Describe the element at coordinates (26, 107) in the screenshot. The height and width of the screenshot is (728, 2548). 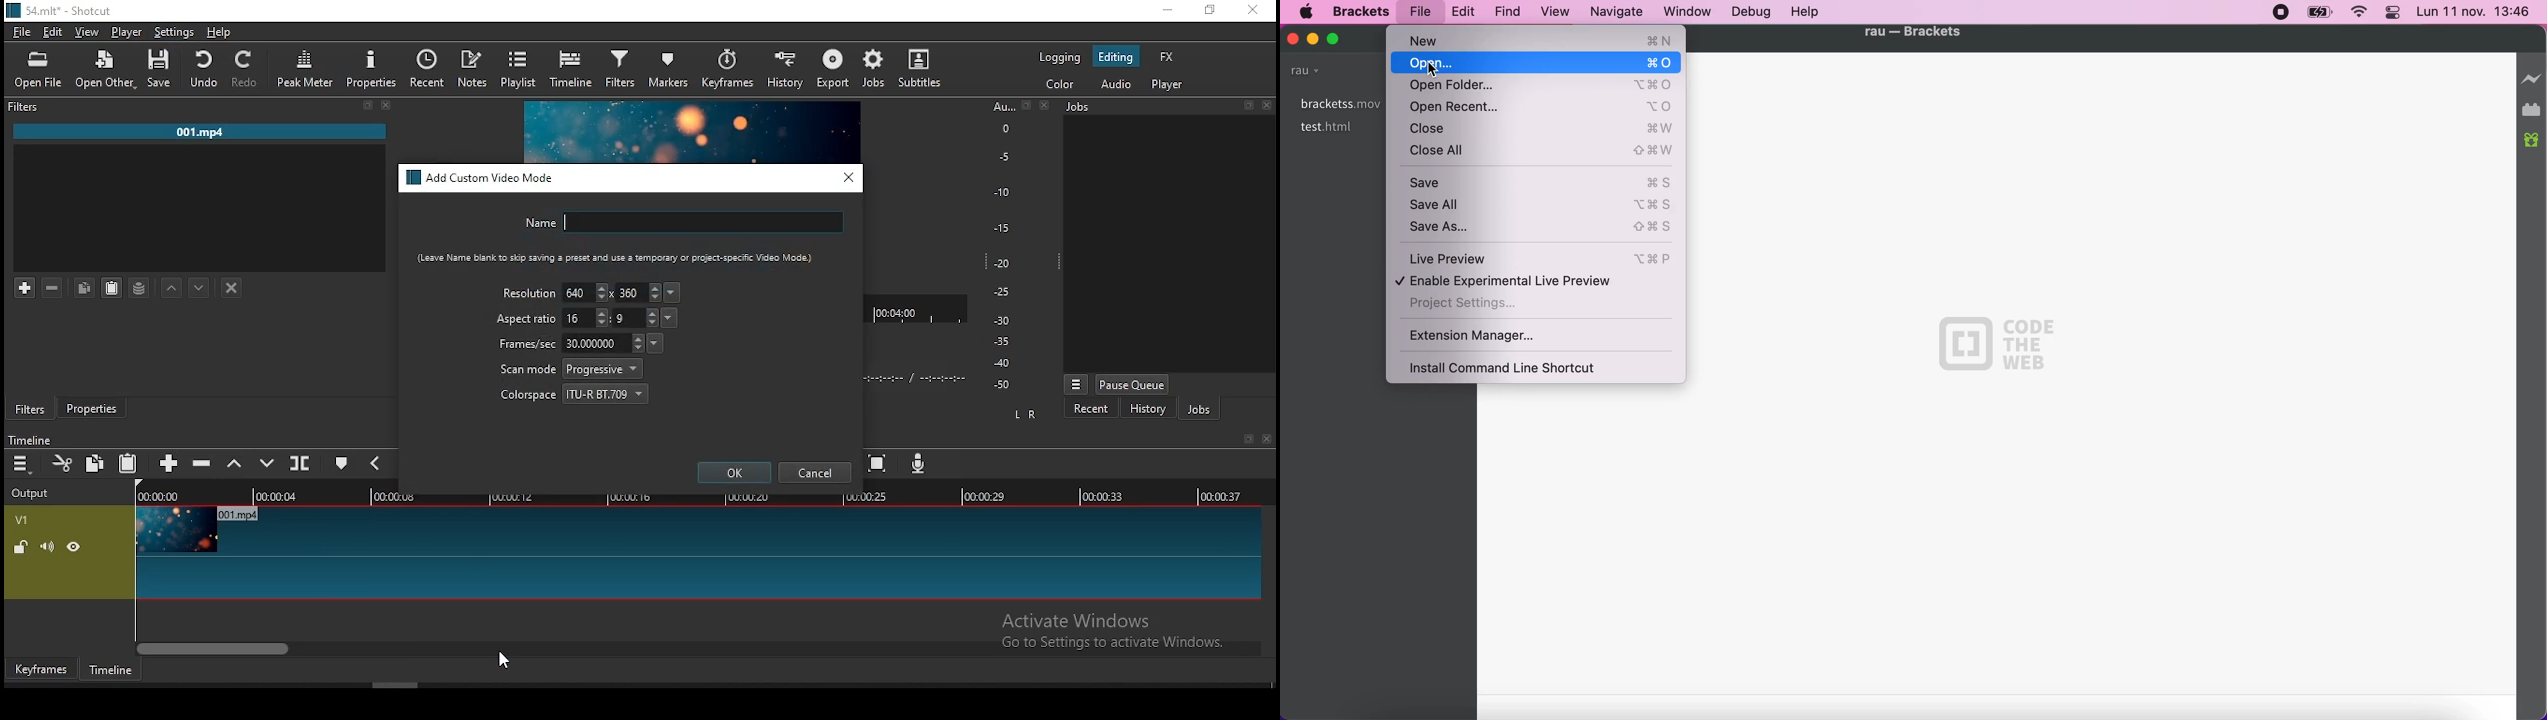
I see `Filter` at that location.